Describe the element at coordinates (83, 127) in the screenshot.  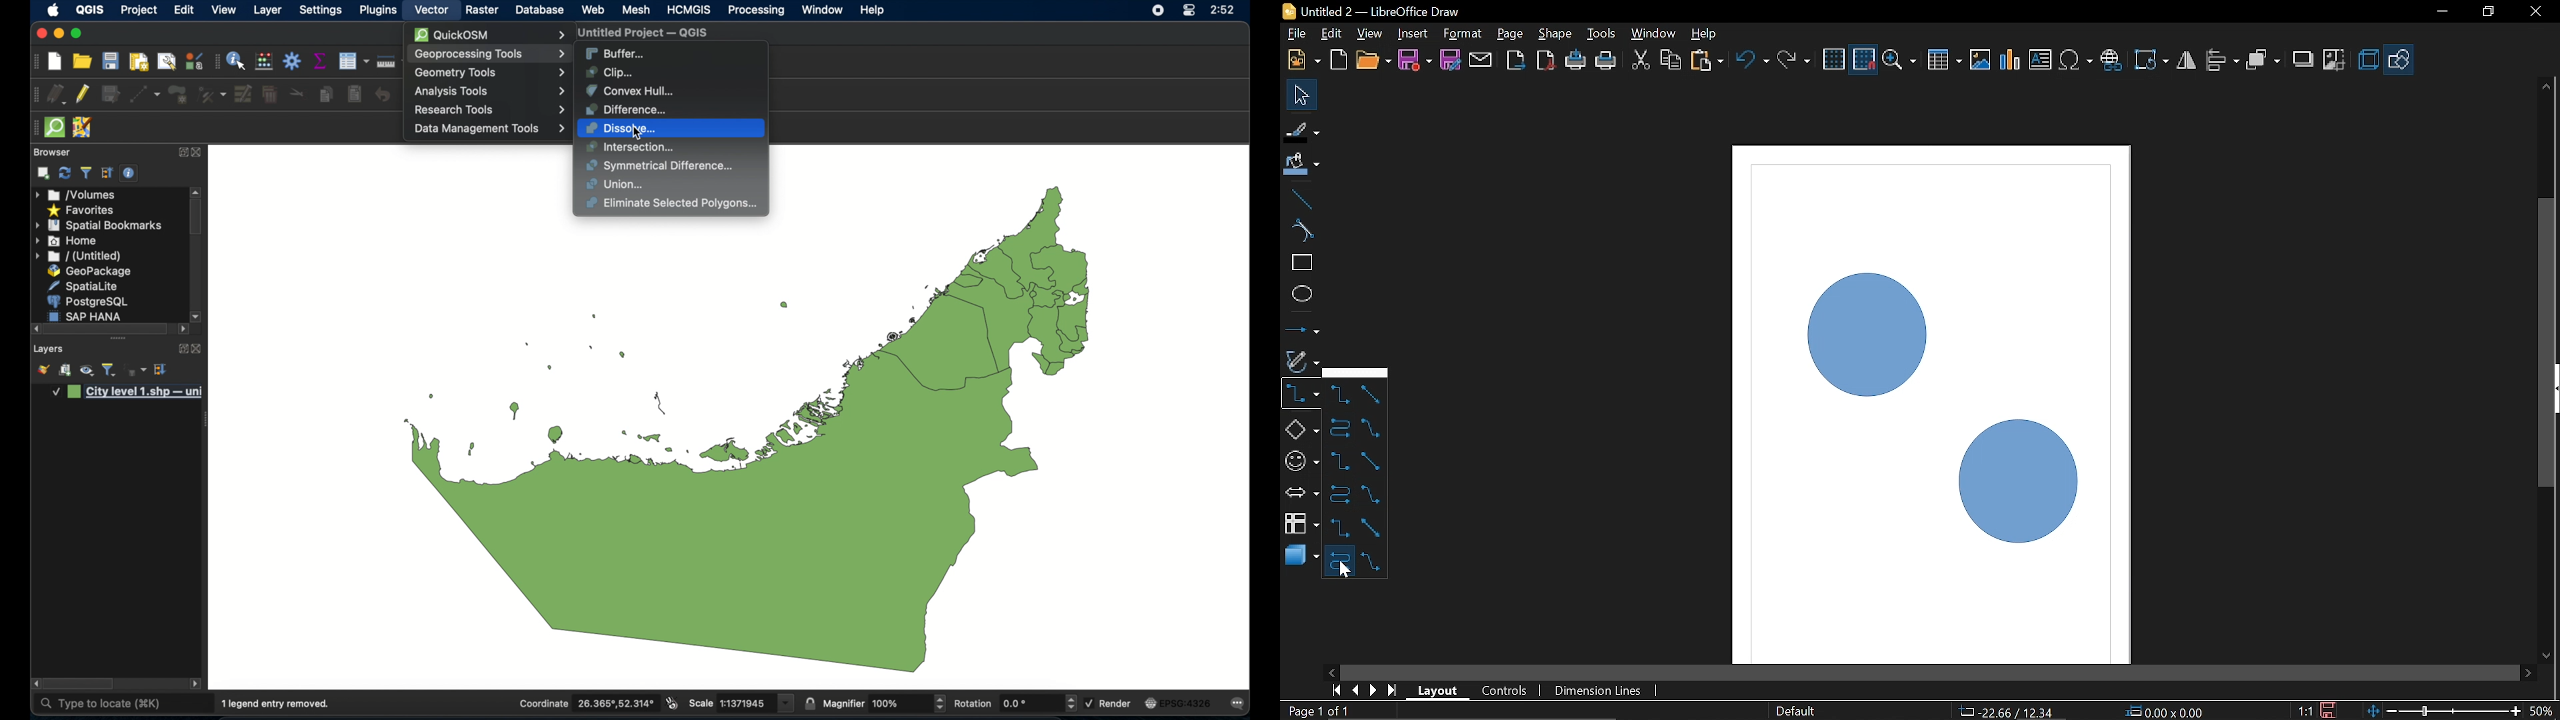
I see `jsom remote` at that location.